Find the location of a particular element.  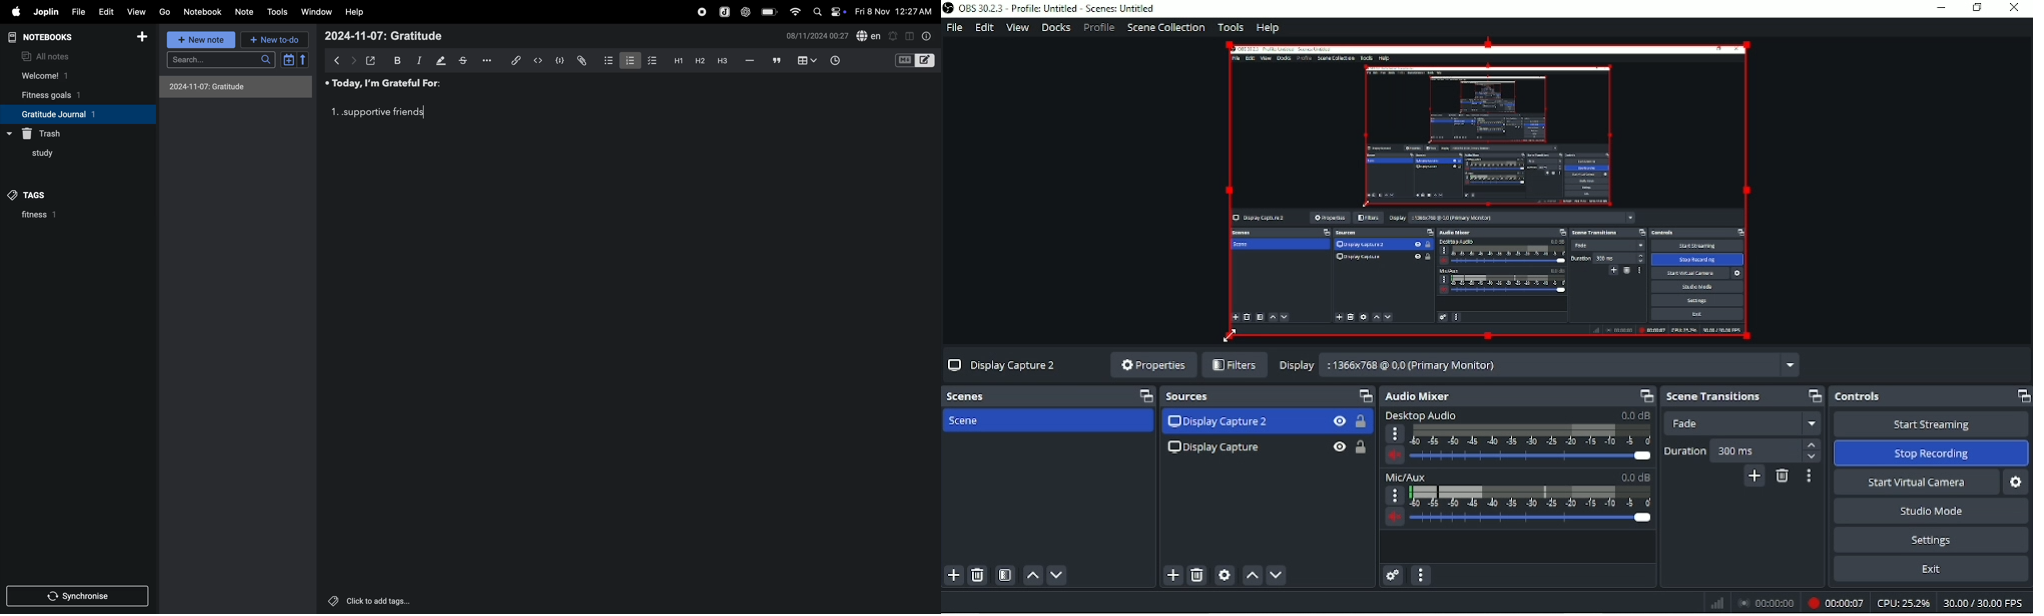

italic is located at coordinates (419, 61).